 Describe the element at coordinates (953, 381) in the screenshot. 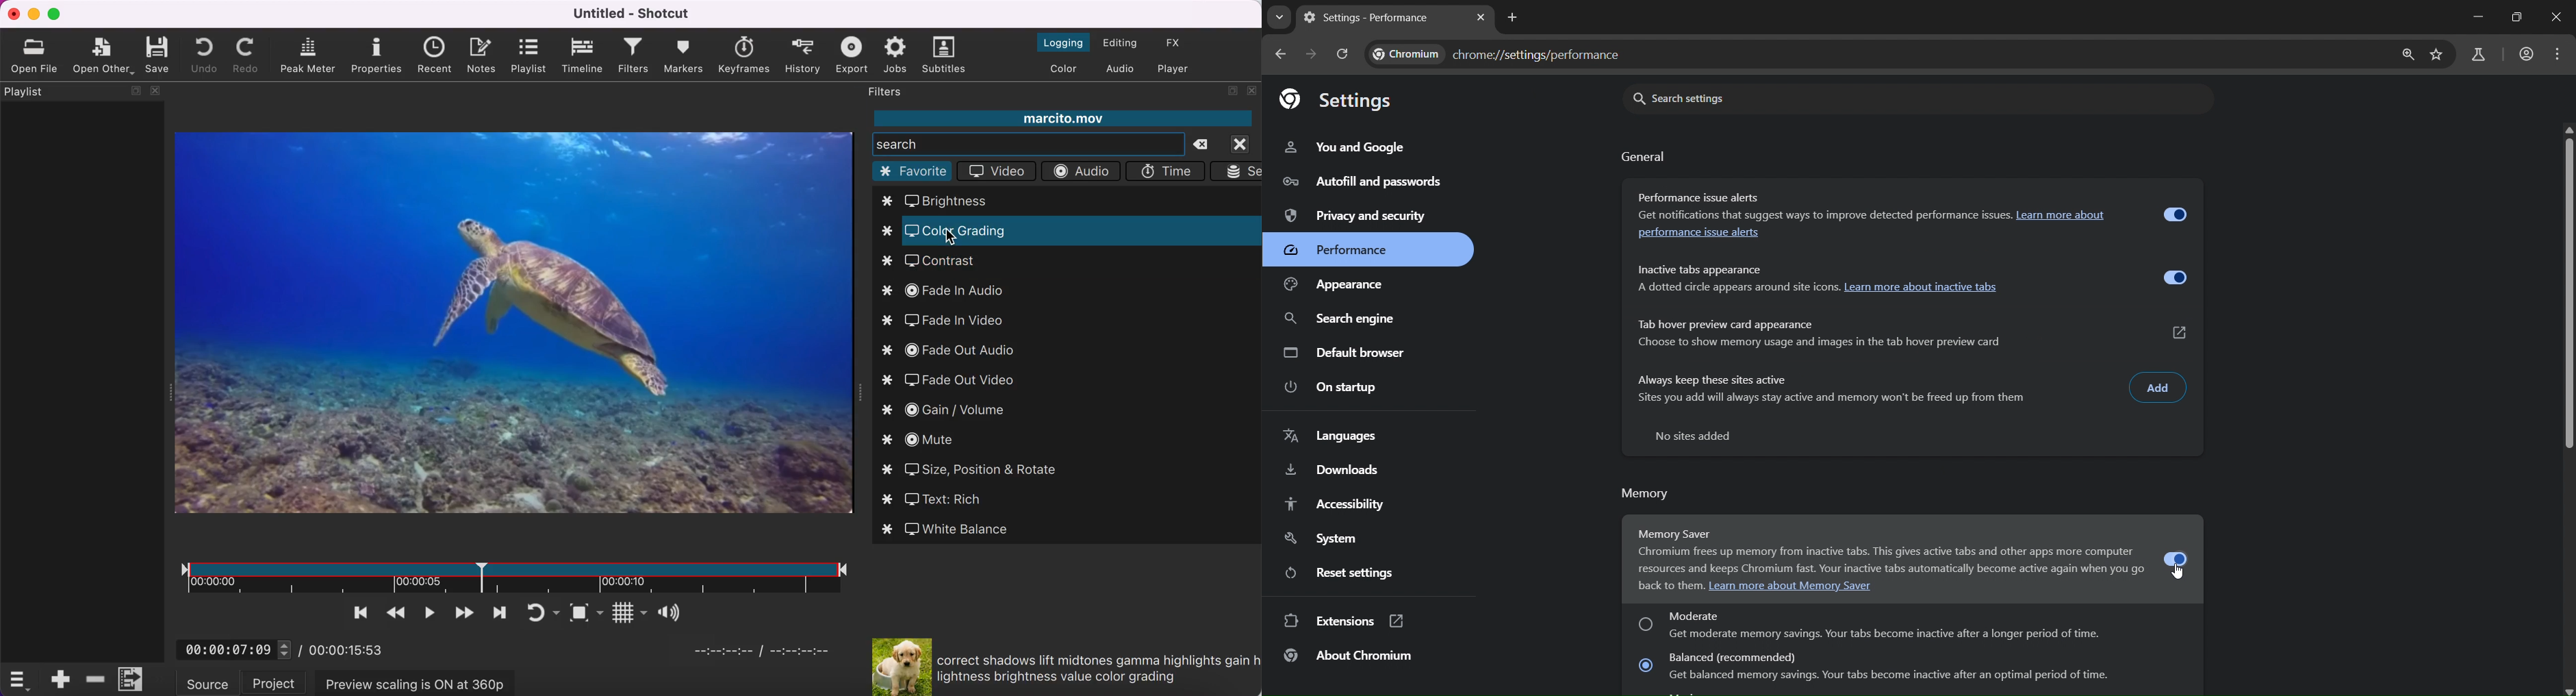

I see `fade out video` at that location.